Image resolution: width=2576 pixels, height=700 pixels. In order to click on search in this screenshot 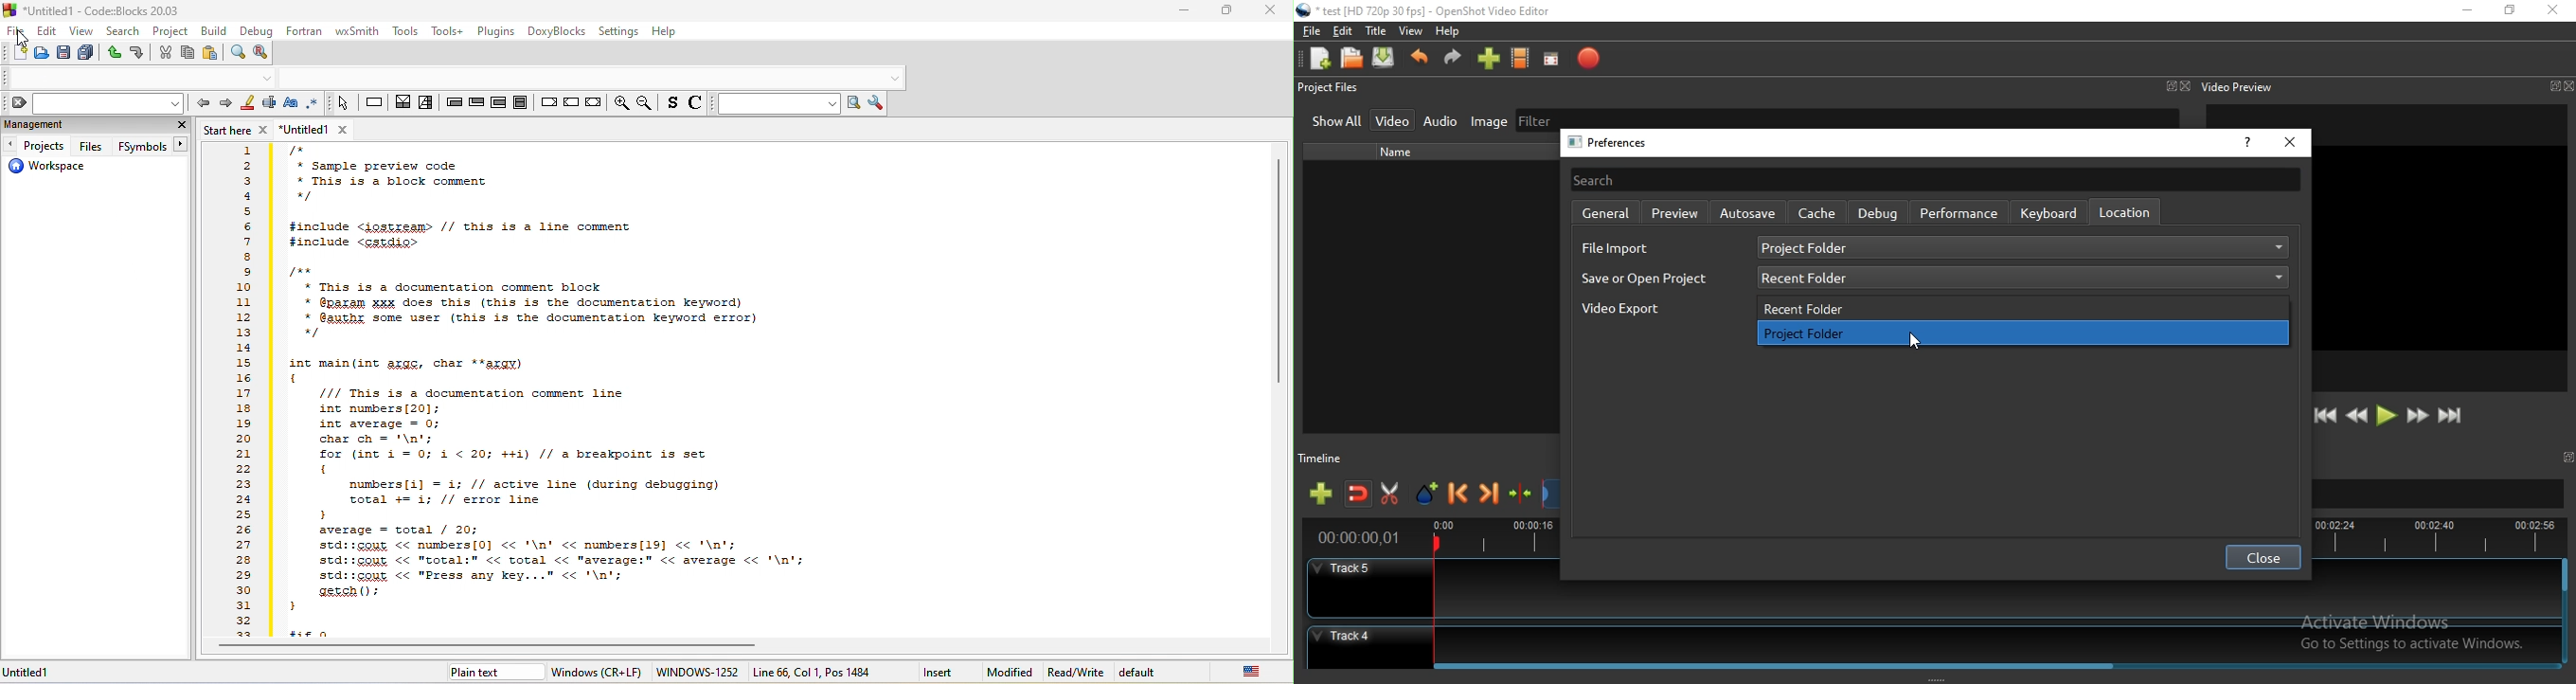, I will do `click(123, 30)`.